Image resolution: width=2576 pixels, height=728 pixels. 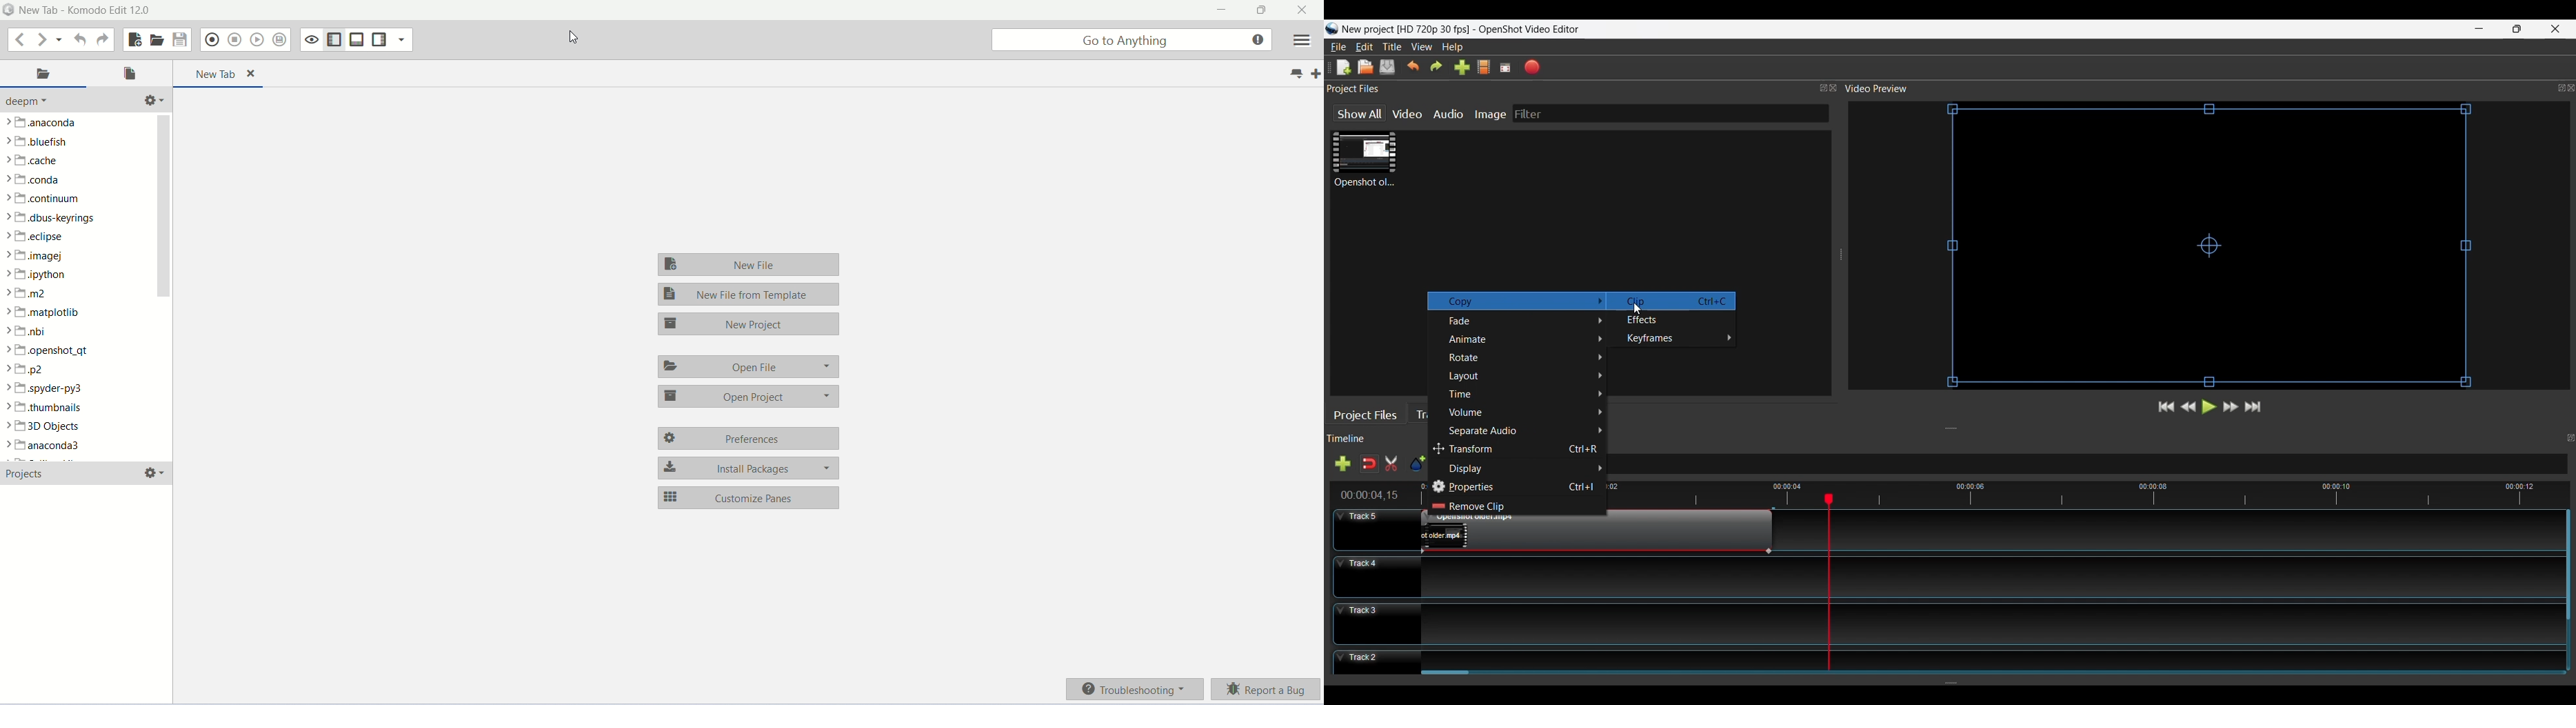 What do you see at coordinates (2213, 247) in the screenshot?
I see `Preview Window` at bounding box center [2213, 247].